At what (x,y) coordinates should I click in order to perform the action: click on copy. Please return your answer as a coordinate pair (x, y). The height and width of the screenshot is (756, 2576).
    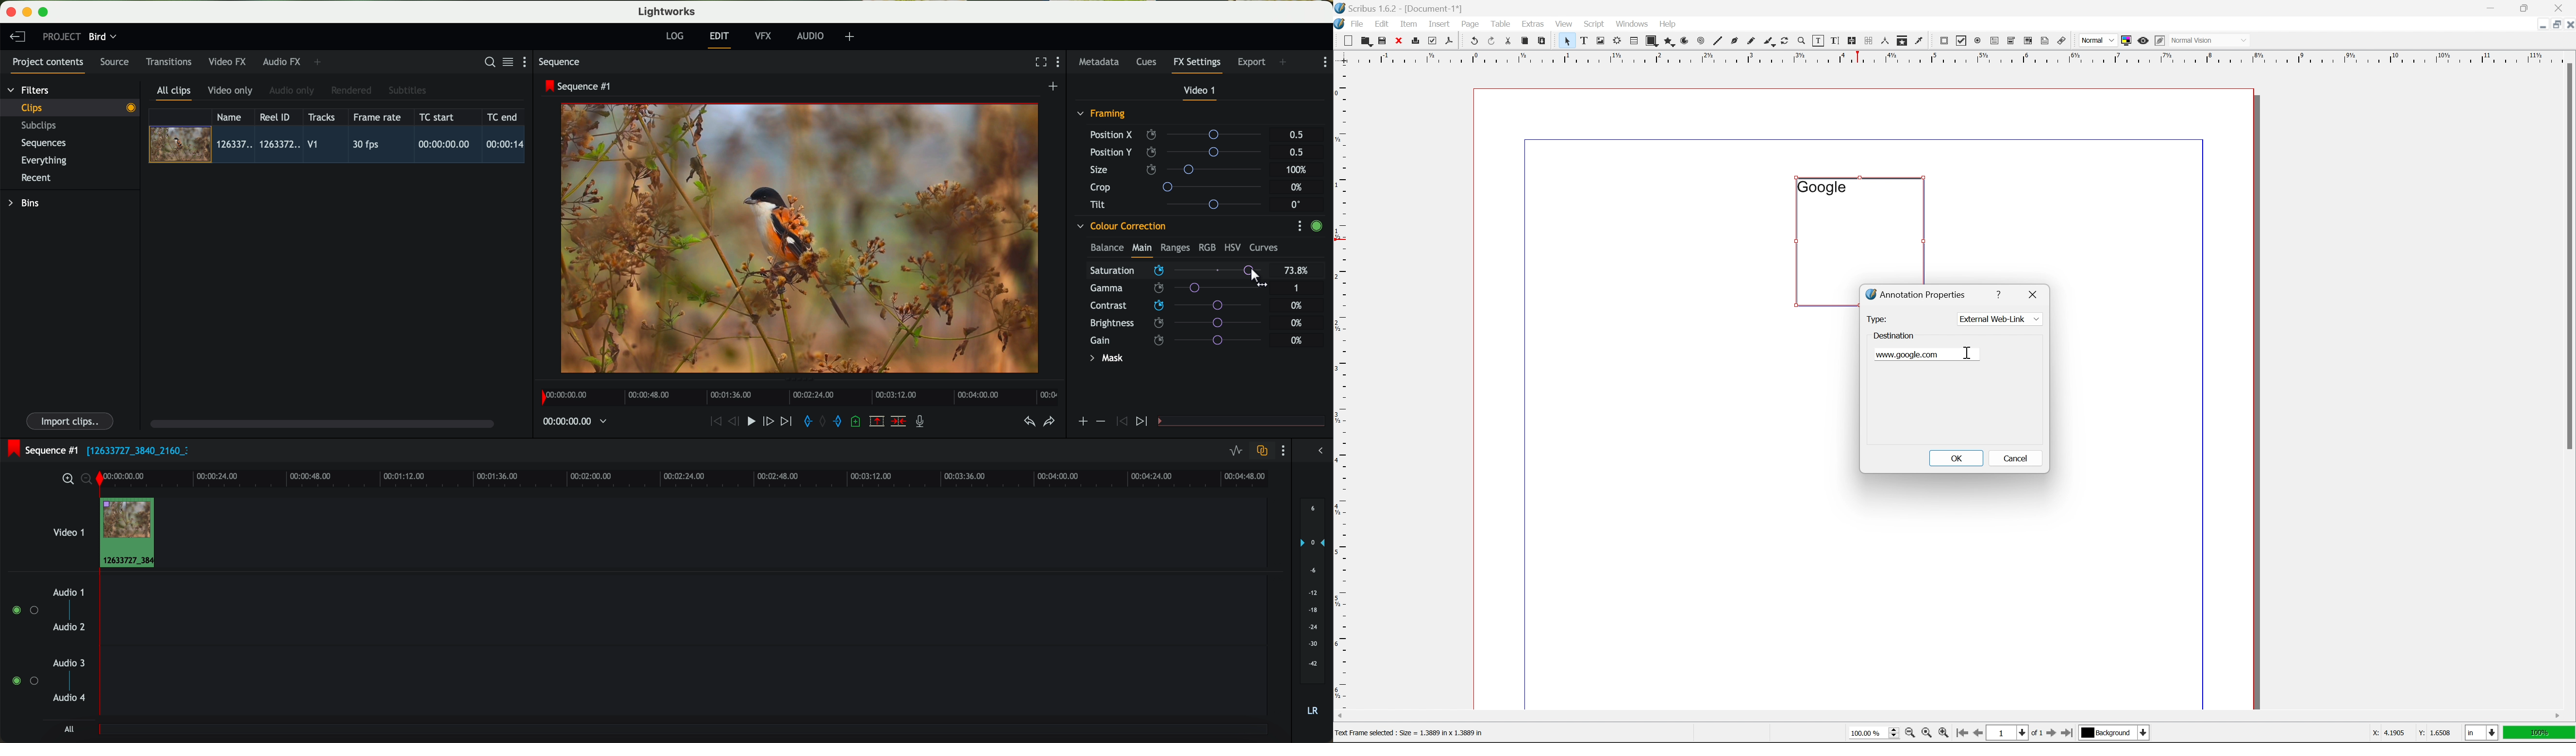
    Looking at the image, I should click on (1527, 41).